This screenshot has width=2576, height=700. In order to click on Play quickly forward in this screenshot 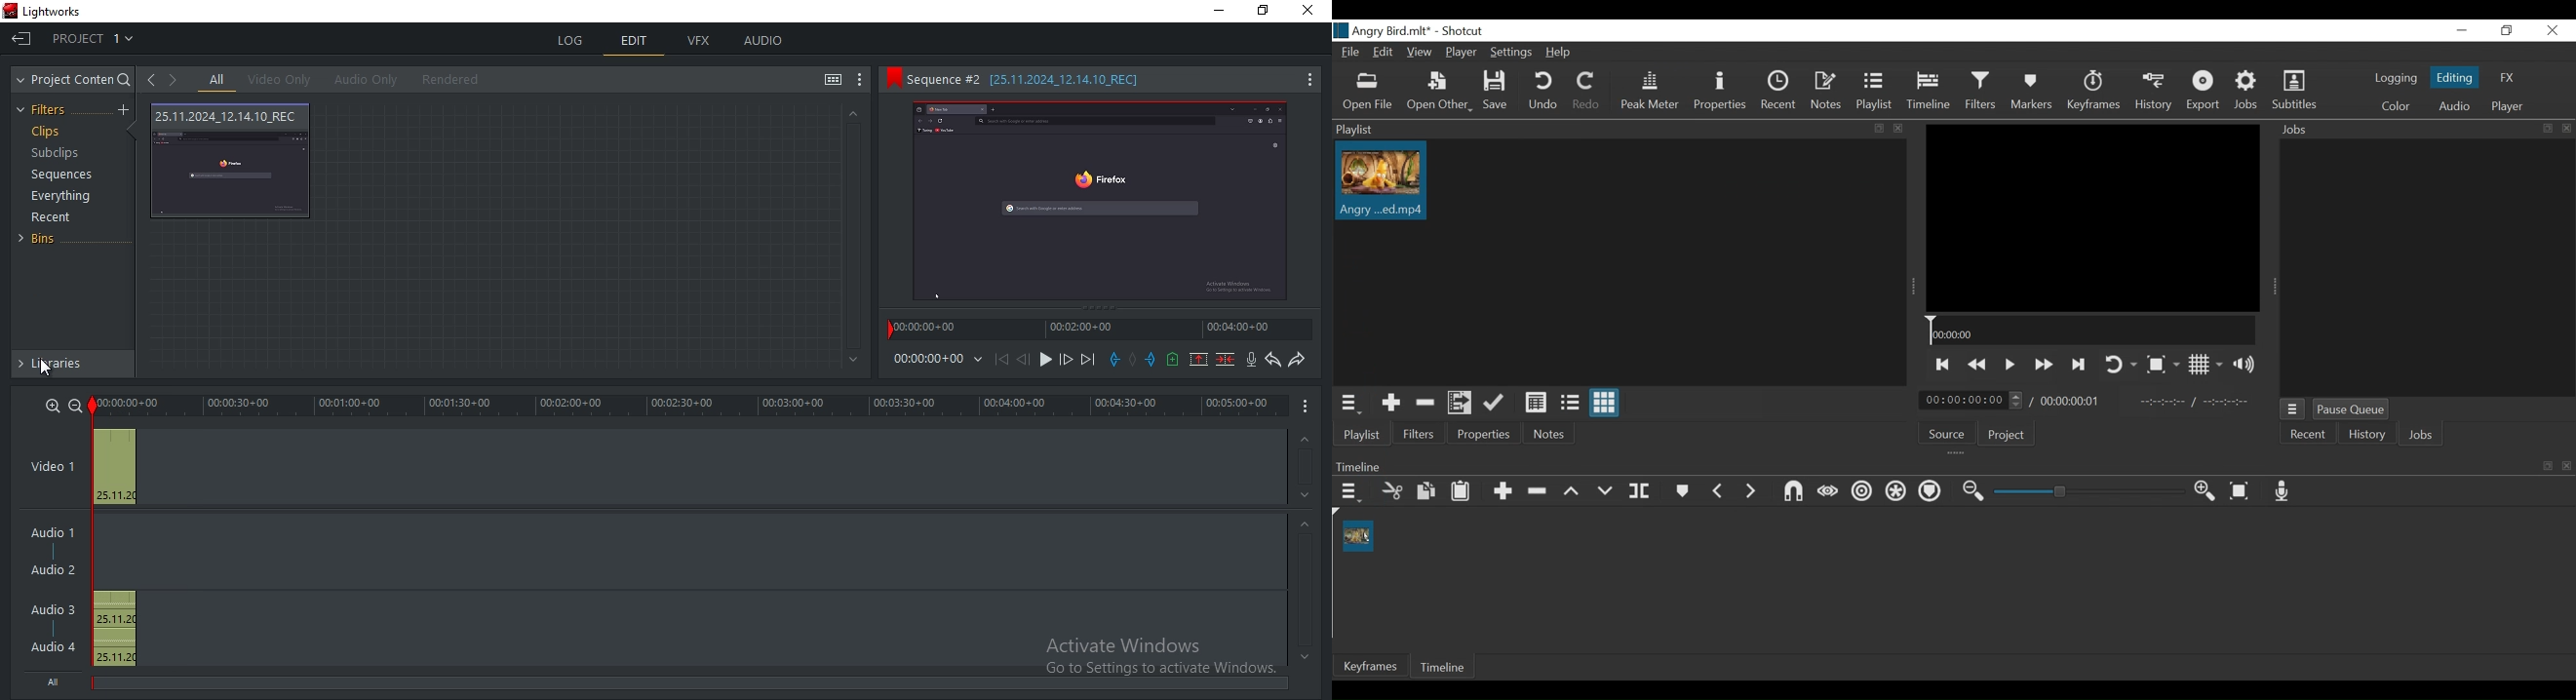, I will do `click(2042, 365)`.